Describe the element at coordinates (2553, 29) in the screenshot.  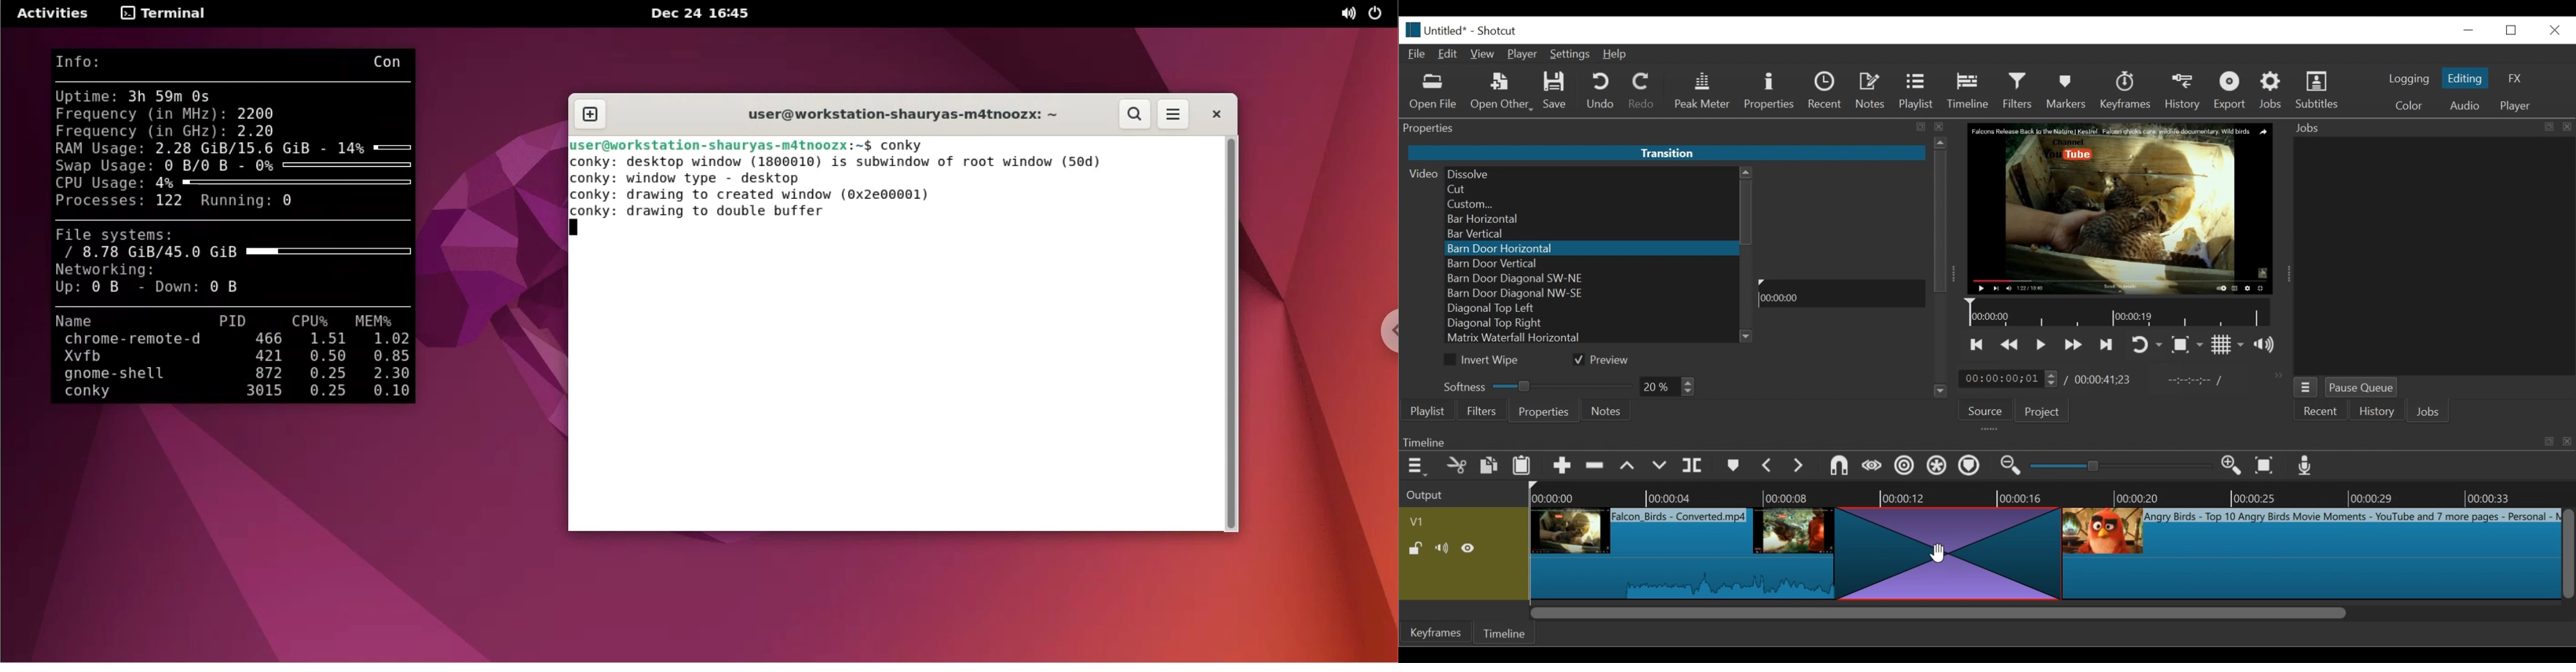
I see `Close` at that location.